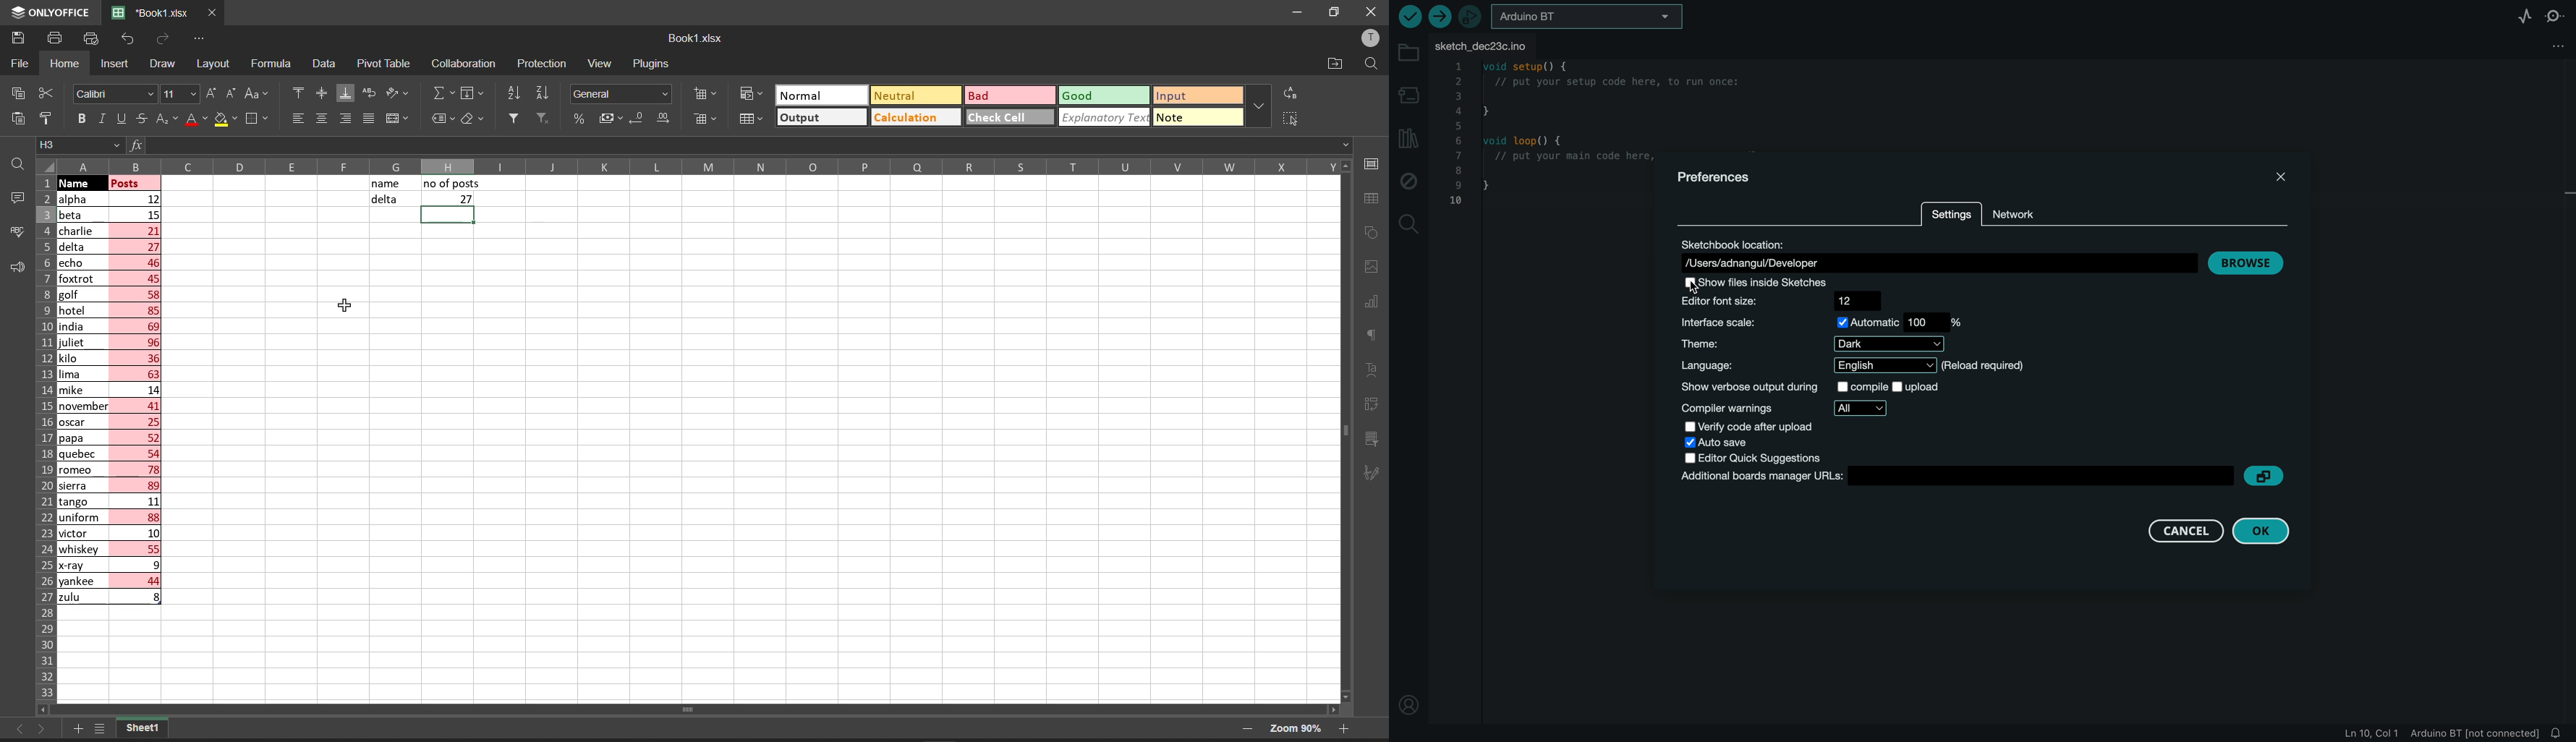 This screenshot has width=2576, height=756. Describe the element at coordinates (577, 120) in the screenshot. I see `percent style` at that location.